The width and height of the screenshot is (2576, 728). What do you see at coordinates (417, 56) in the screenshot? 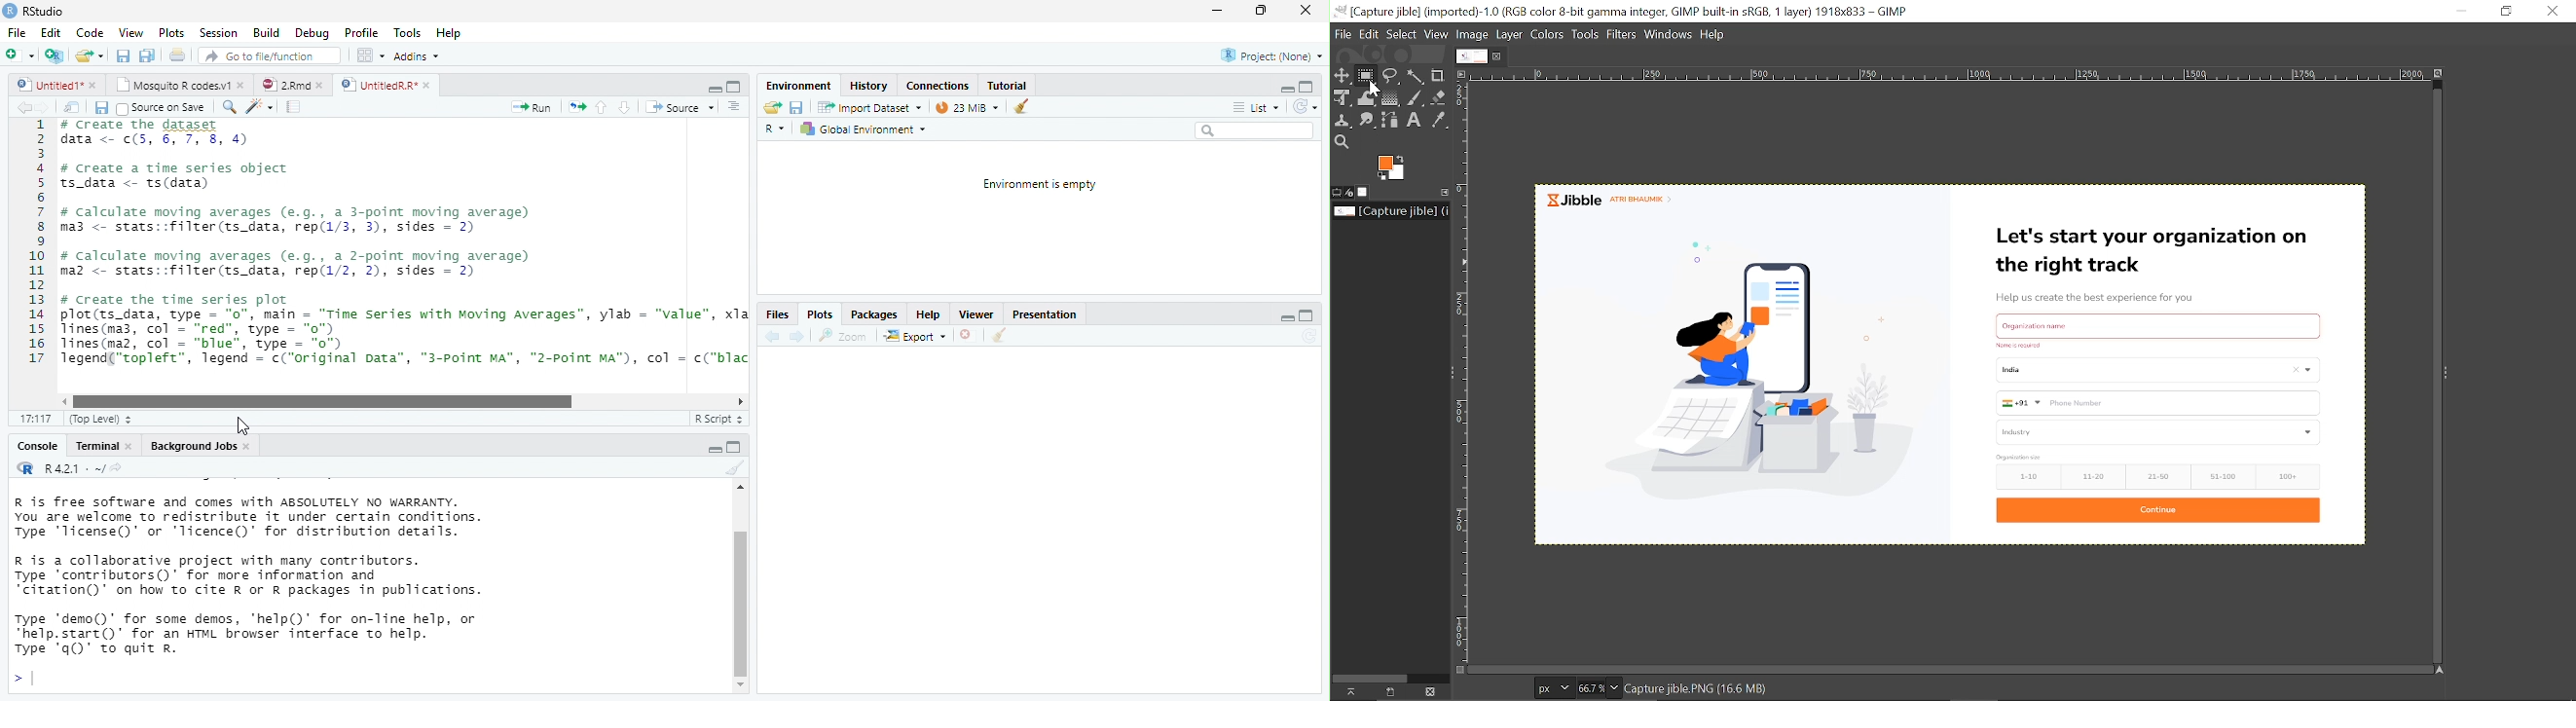
I see `Addins` at bounding box center [417, 56].